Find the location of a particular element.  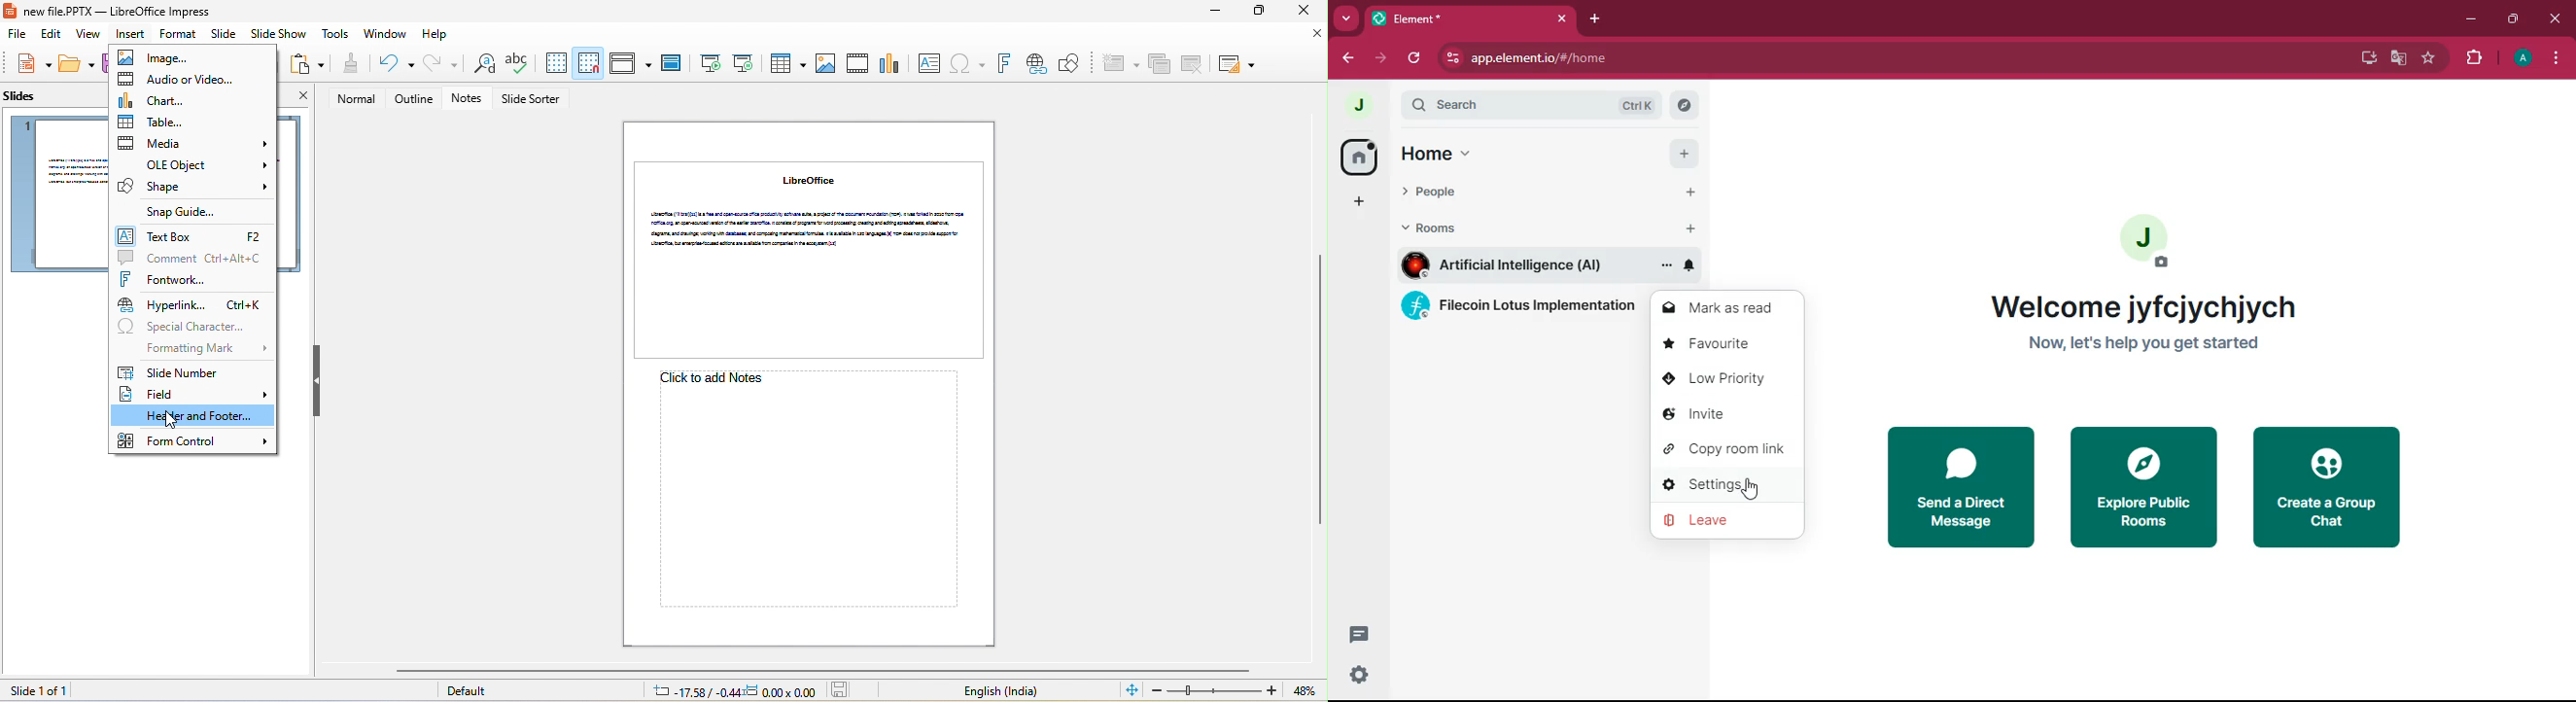

delete slide is located at coordinates (1193, 63).